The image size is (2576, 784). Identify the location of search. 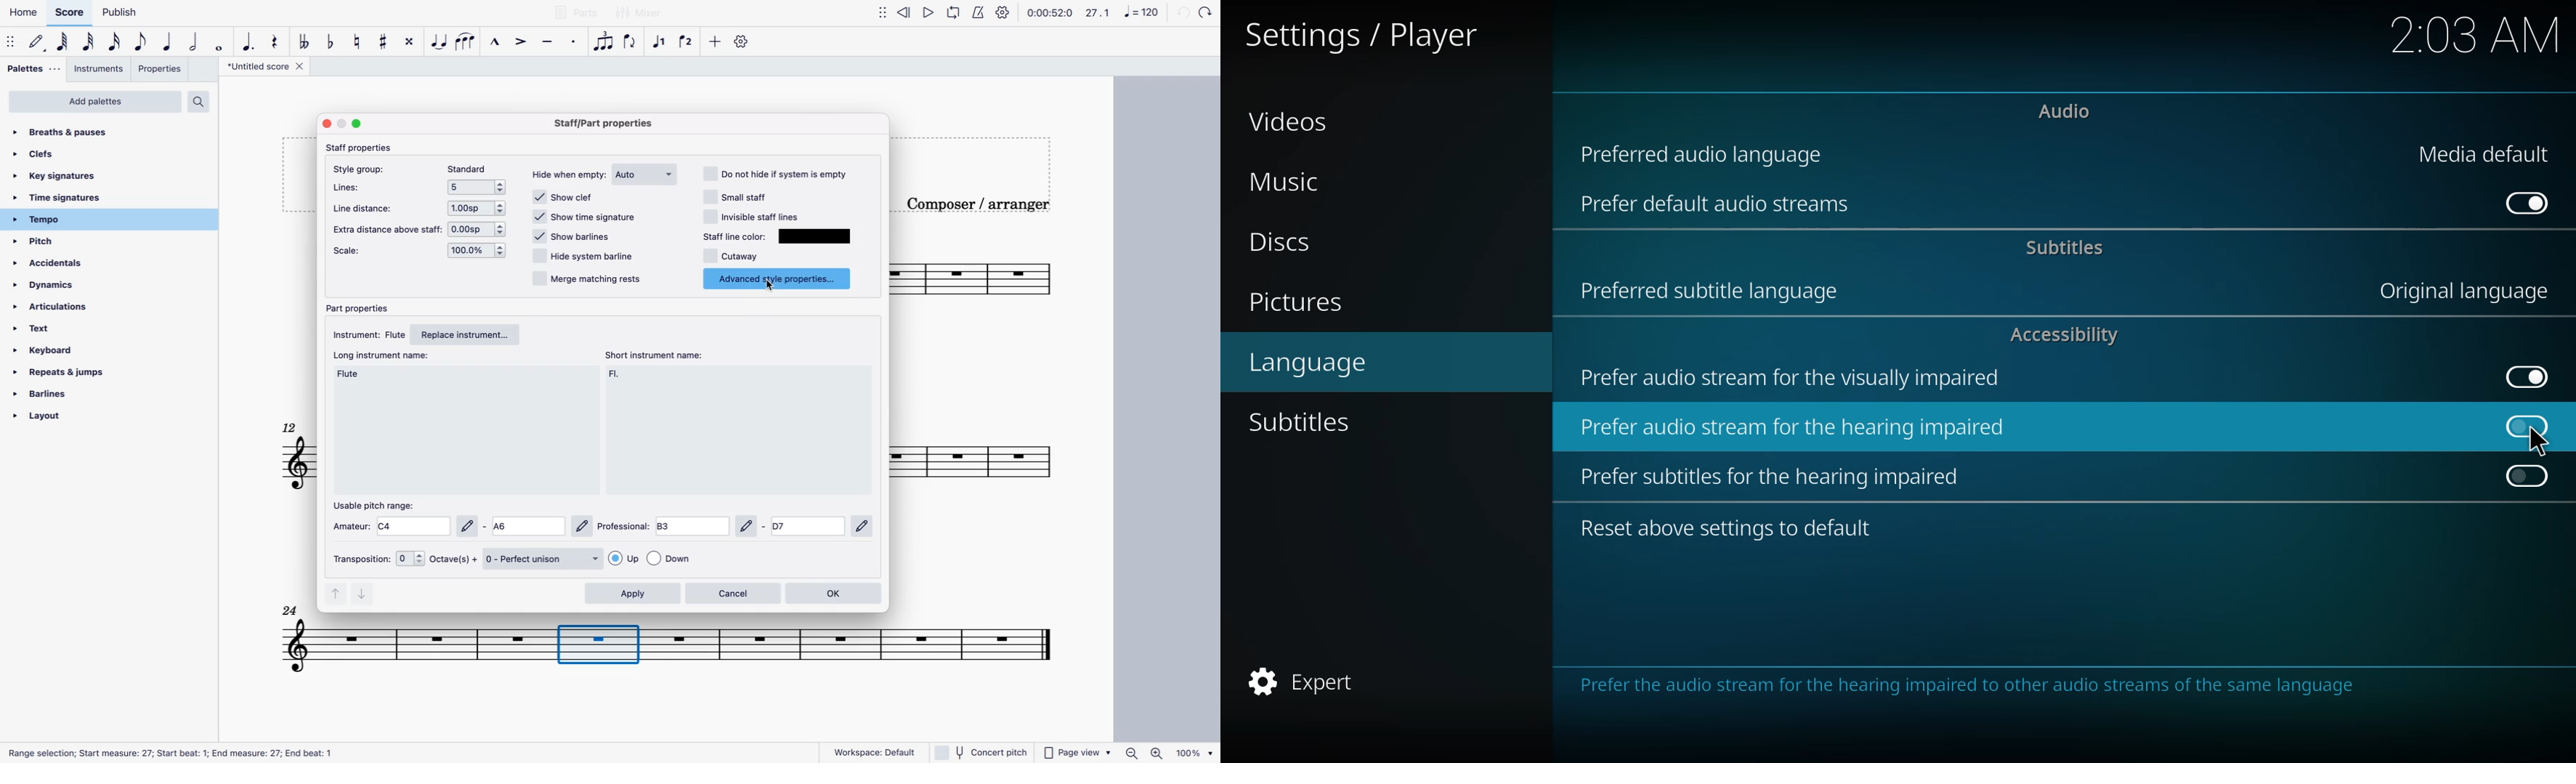
(201, 102).